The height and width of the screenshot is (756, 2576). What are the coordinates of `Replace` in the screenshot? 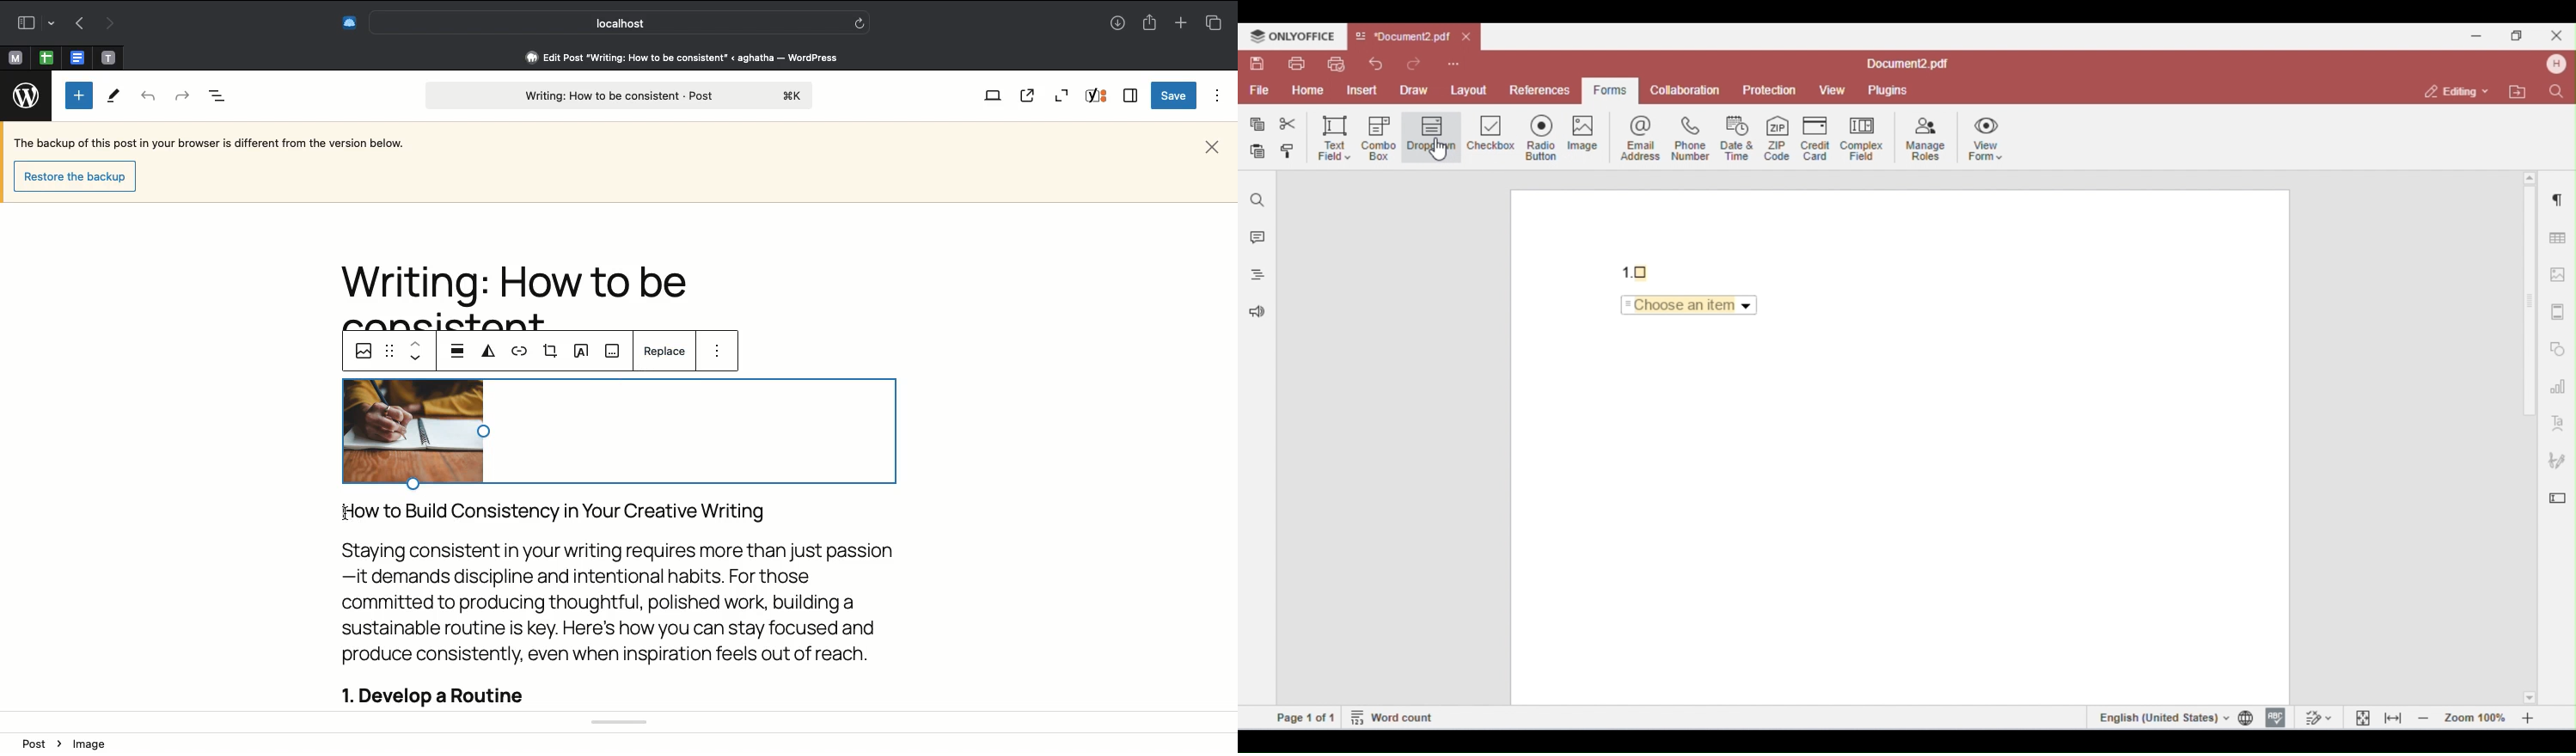 It's located at (664, 348).